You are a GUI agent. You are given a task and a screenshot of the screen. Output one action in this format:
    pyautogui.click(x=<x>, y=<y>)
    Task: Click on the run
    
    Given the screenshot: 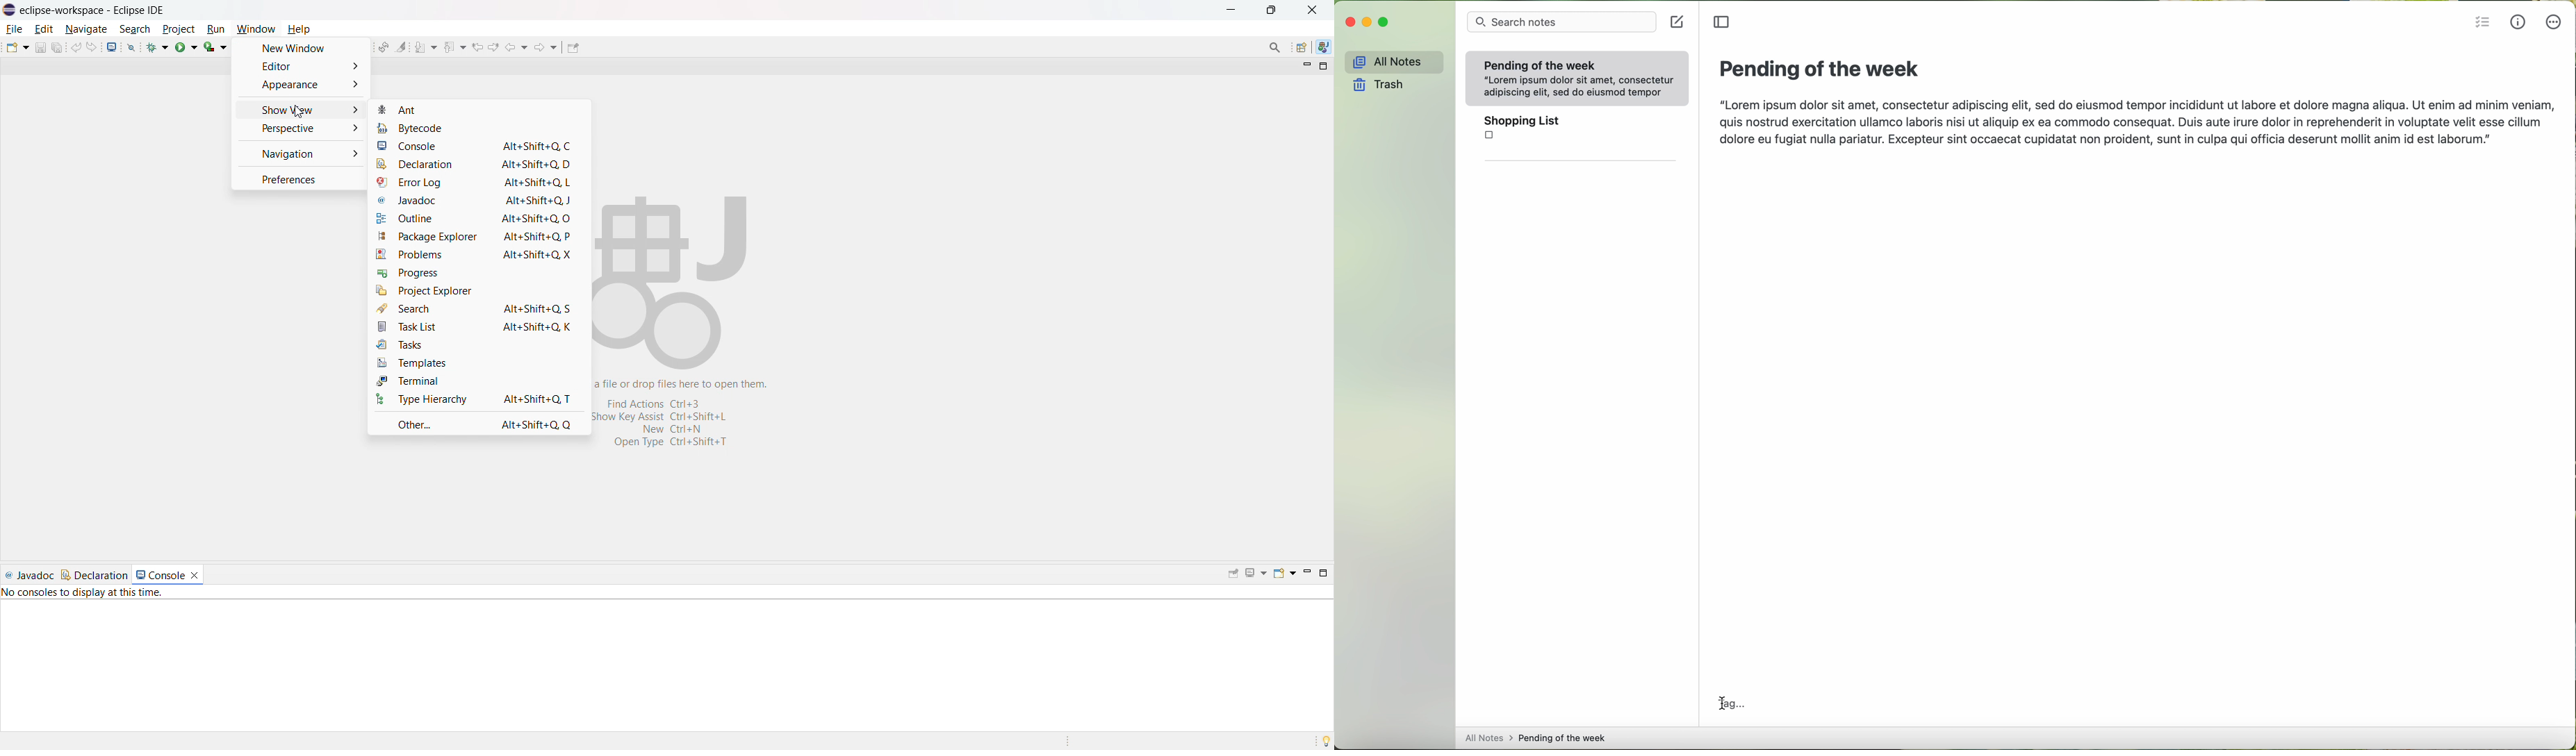 What is the action you would take?
    pyautogui.click(x=187, y=47)
    